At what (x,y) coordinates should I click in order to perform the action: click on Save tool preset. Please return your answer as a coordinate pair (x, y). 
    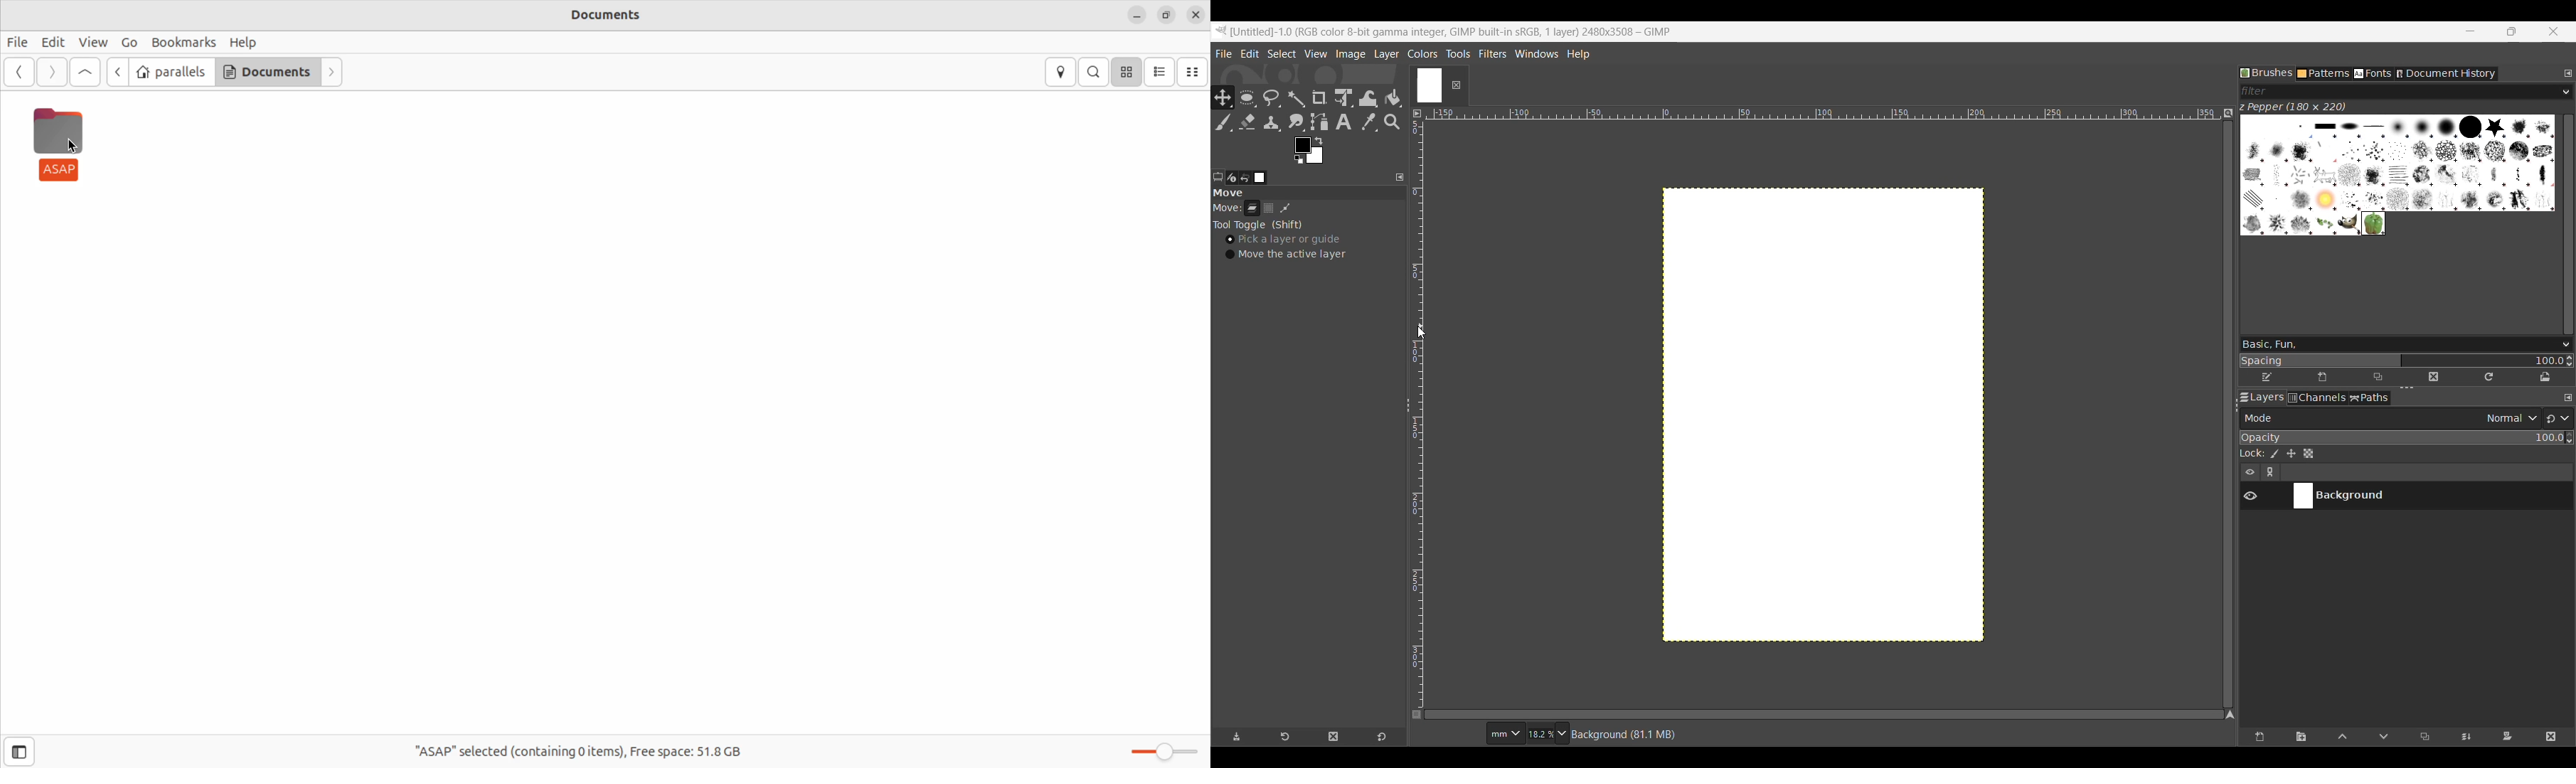
    Looking at the image, I should click on (1237, 737).